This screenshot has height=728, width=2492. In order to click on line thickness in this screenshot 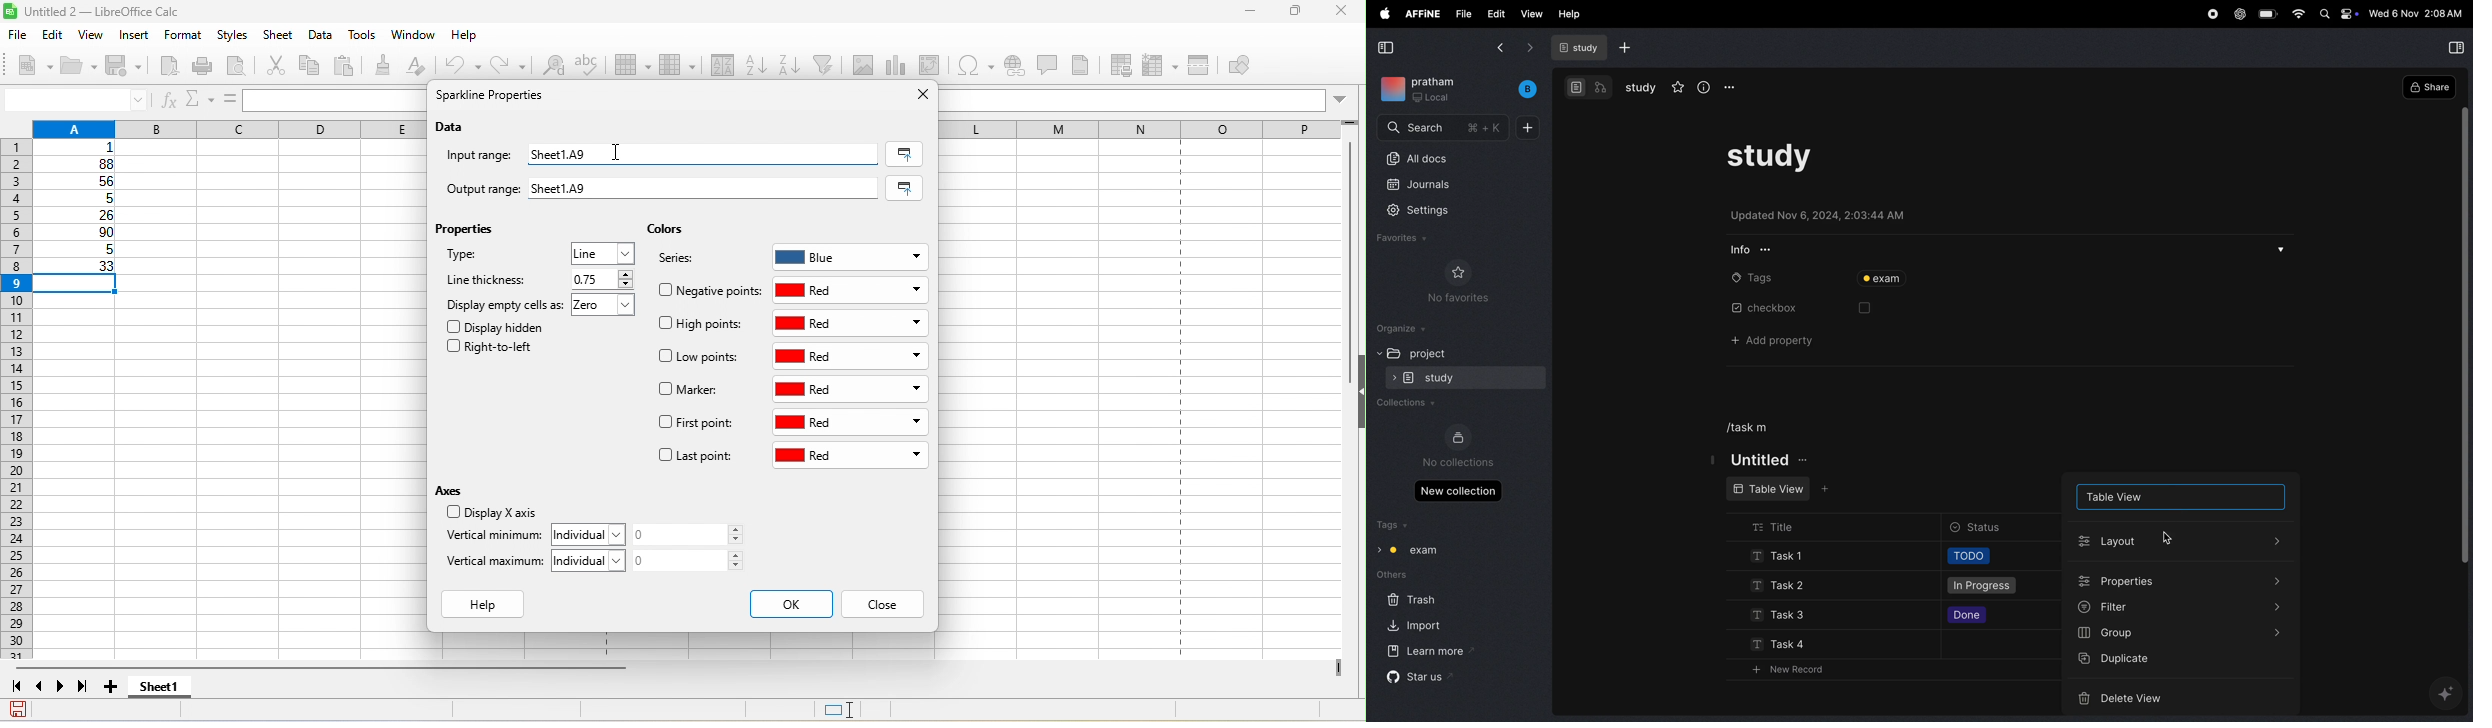, I will do `click(489, 279)`.